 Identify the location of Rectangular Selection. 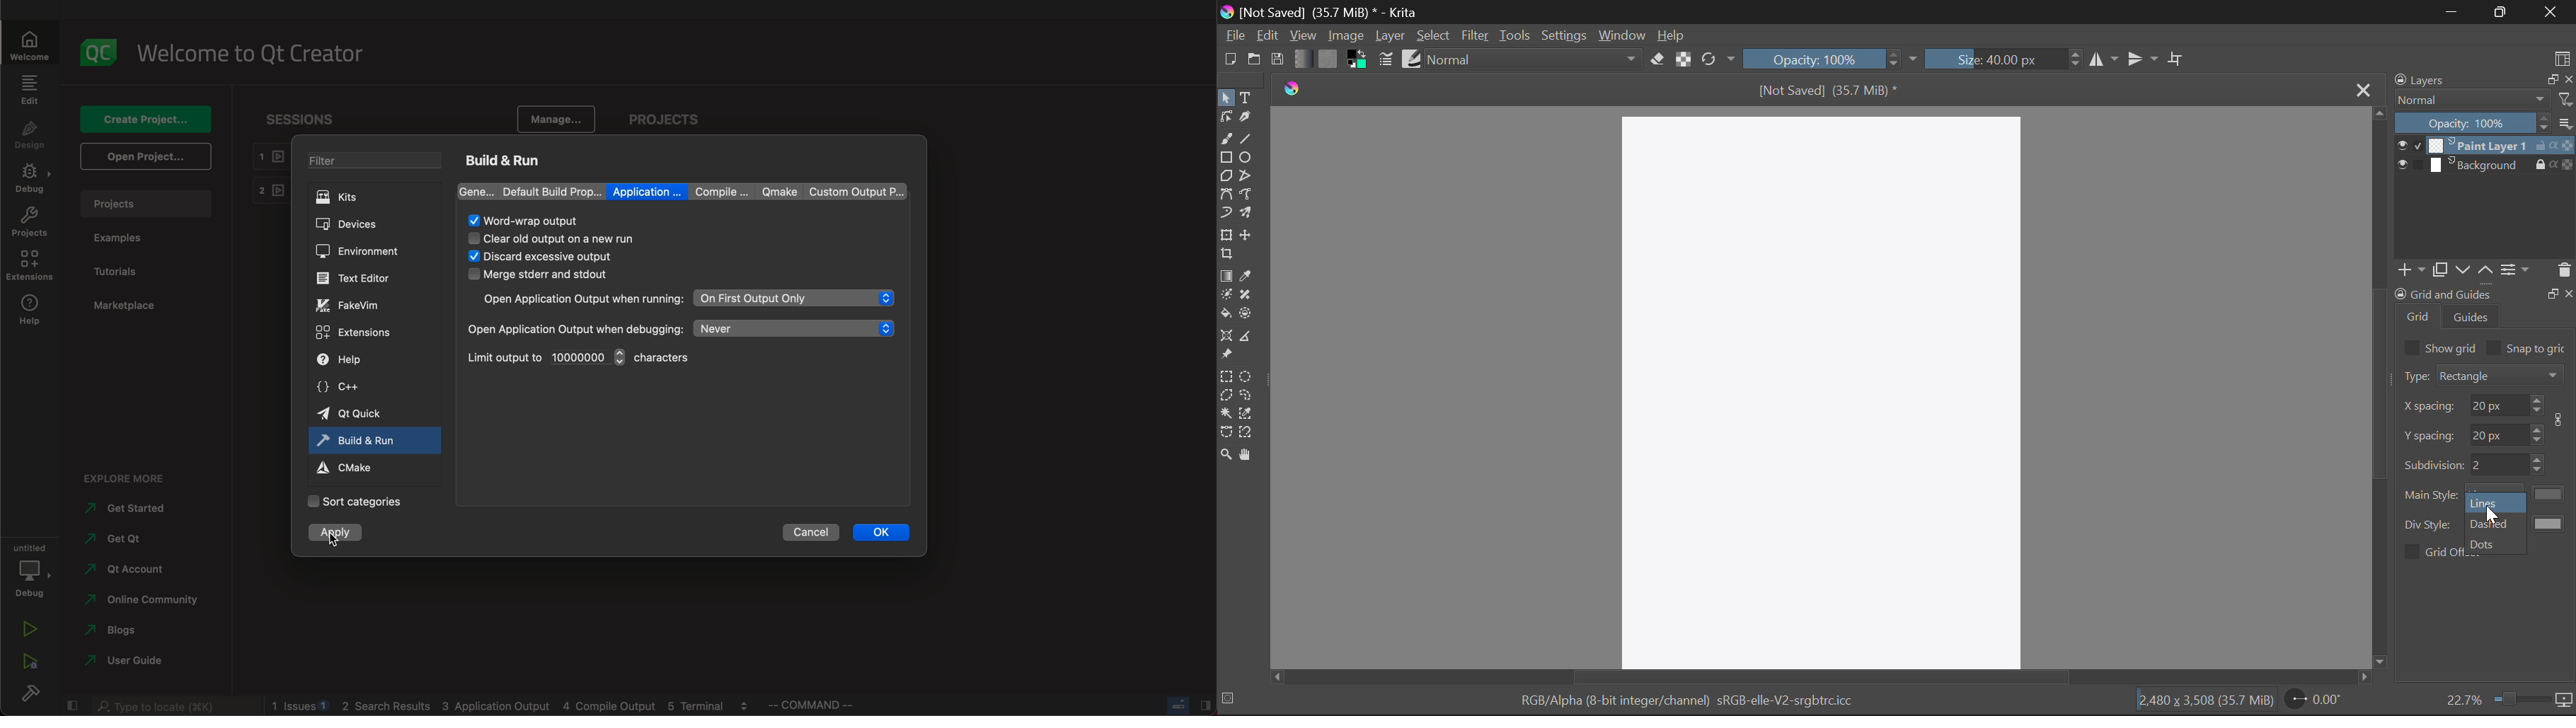
(1227, 379).